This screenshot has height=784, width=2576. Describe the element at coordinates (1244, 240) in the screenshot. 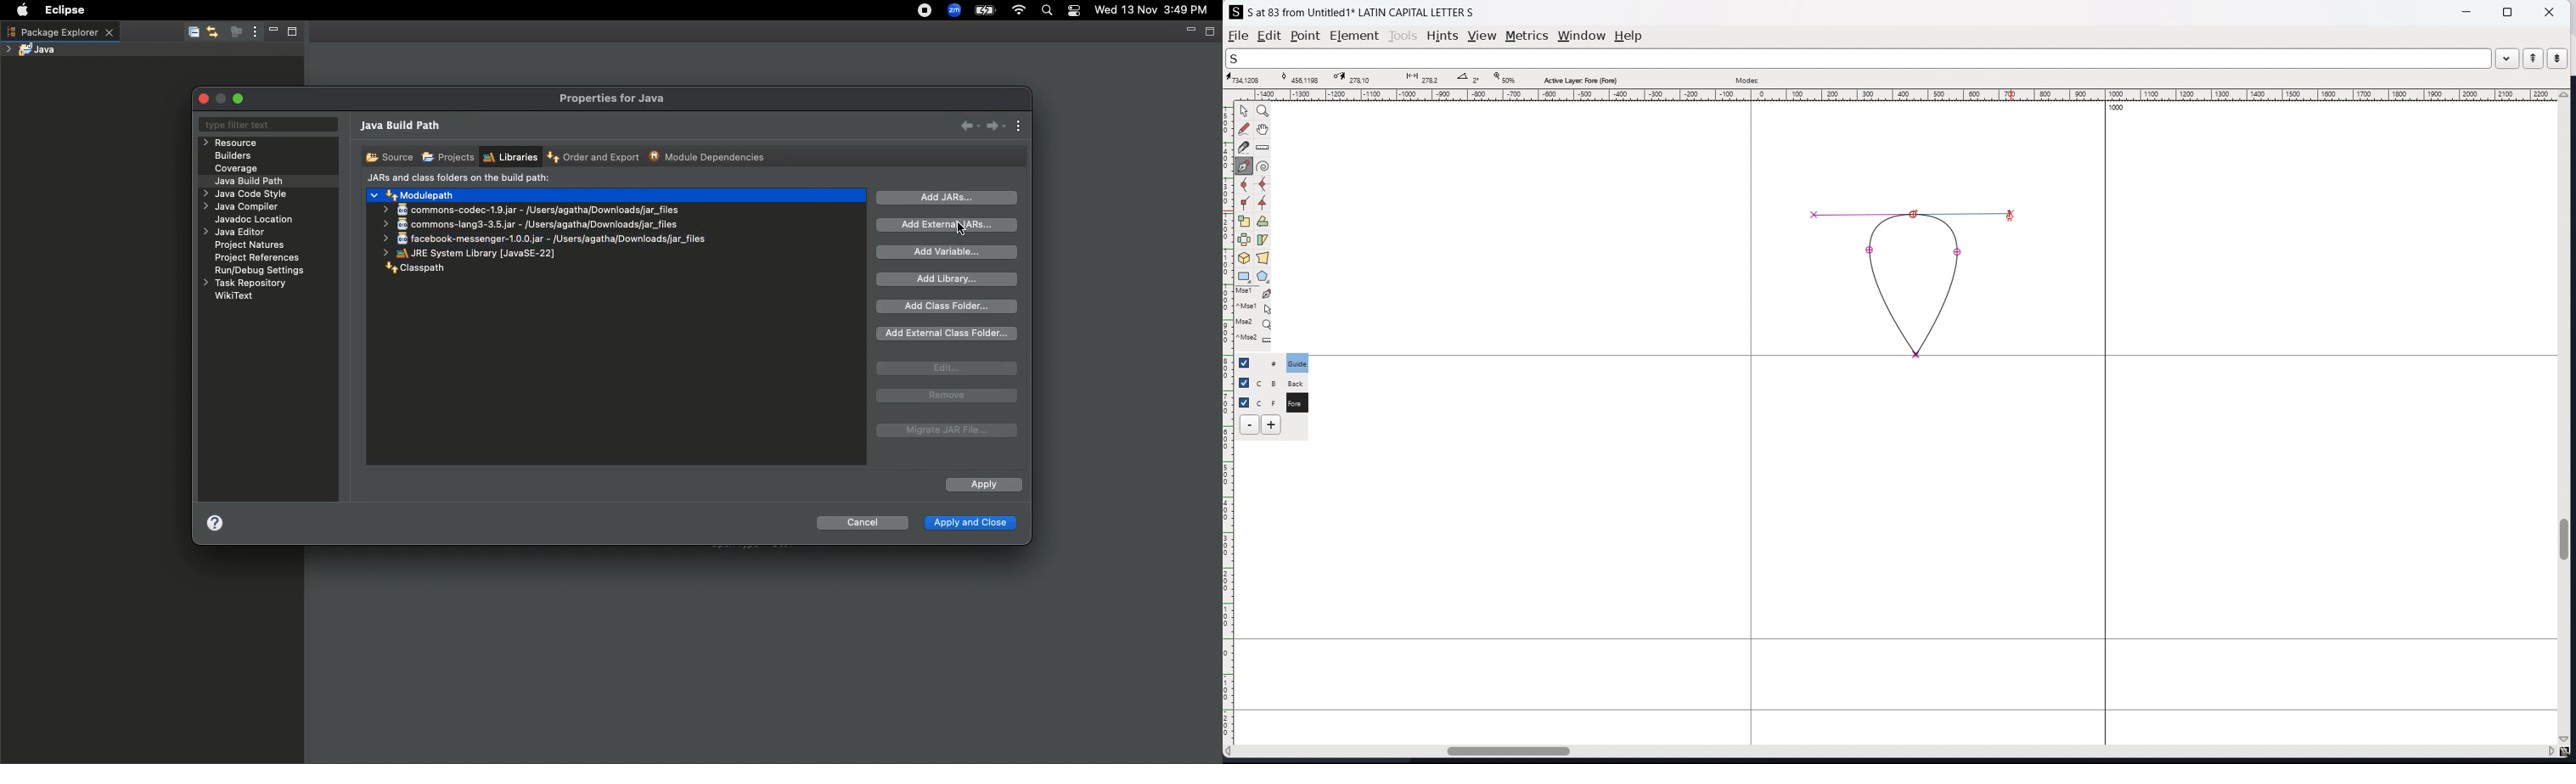

I see `flip the selection` at that location.